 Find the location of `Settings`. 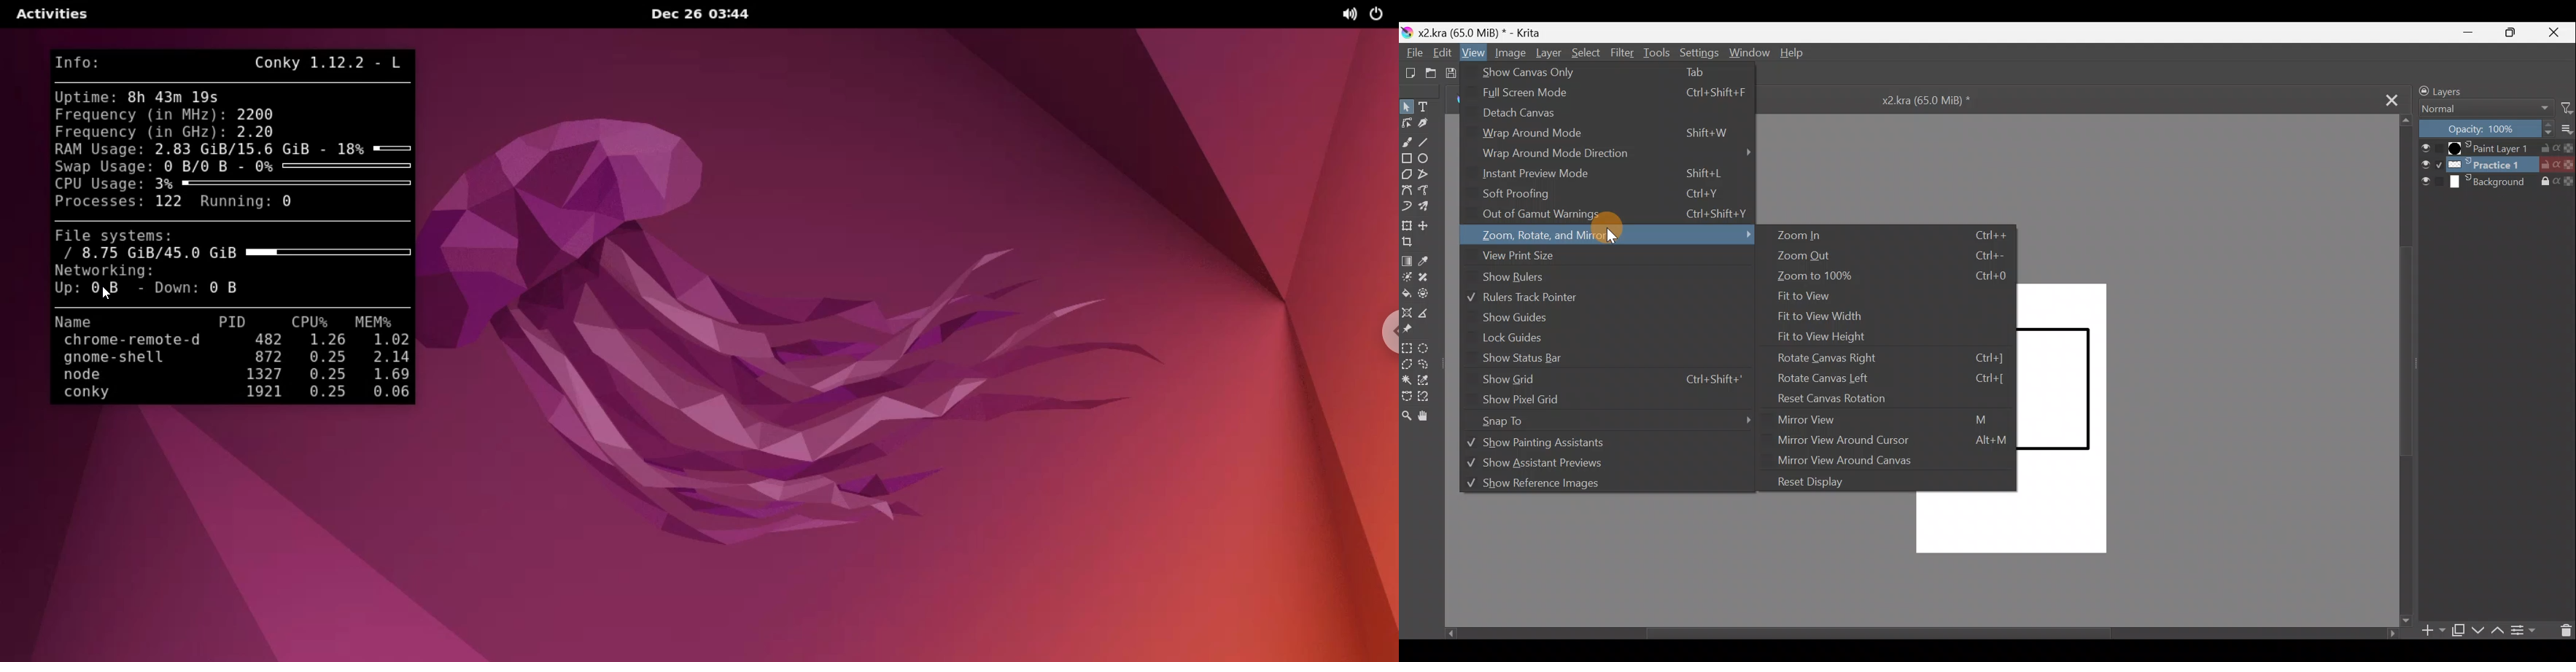

Settings is located at coordinates (1699, 51).